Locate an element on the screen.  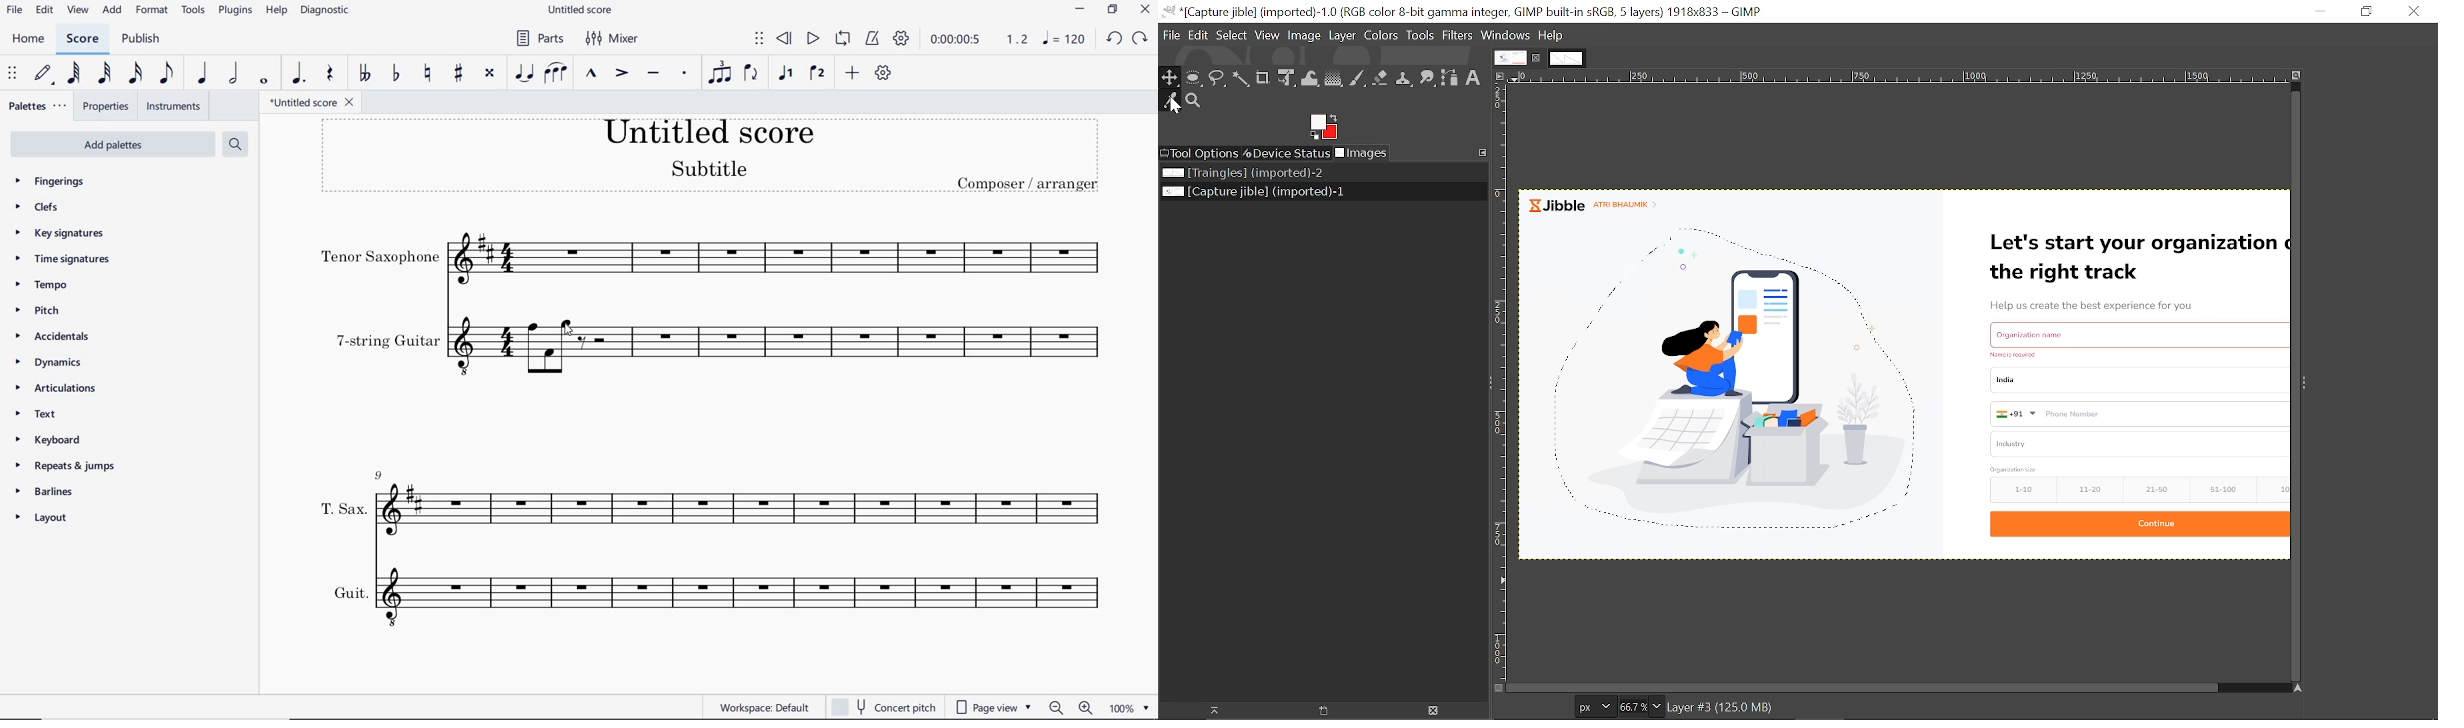
STACCATO is located at coordinates (684, 72).